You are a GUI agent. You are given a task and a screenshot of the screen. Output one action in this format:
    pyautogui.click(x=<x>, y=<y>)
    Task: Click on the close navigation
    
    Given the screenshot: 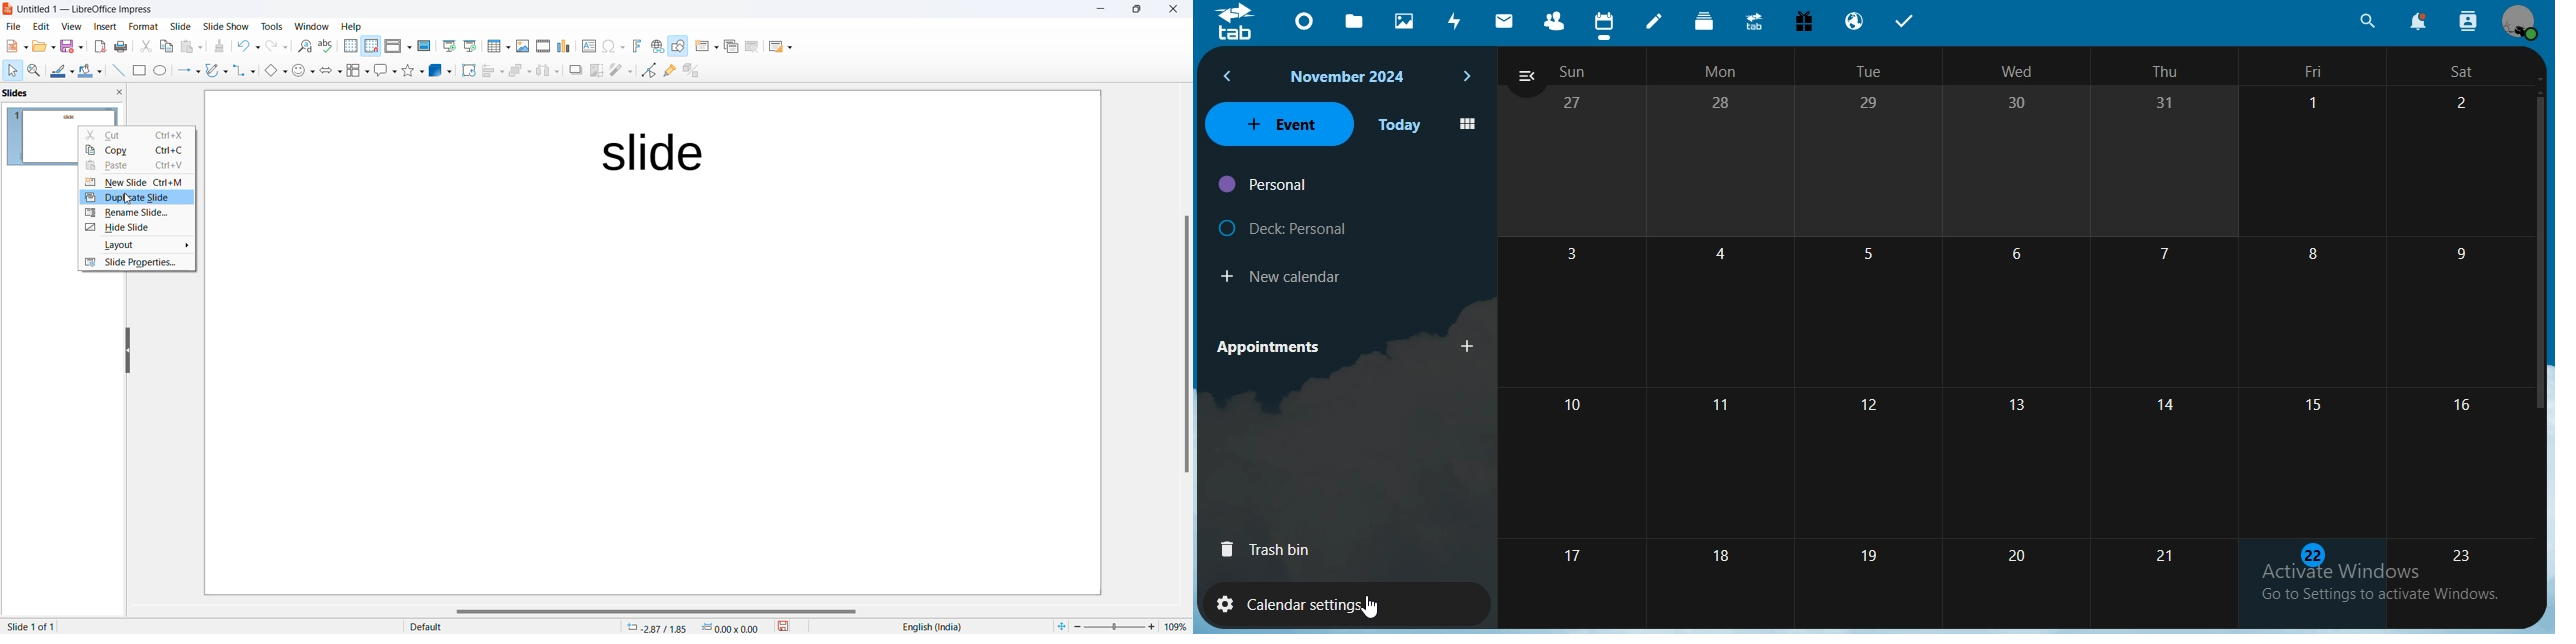 What is the action you would take?
    pyautogui.click(x=1526, y=78)
    